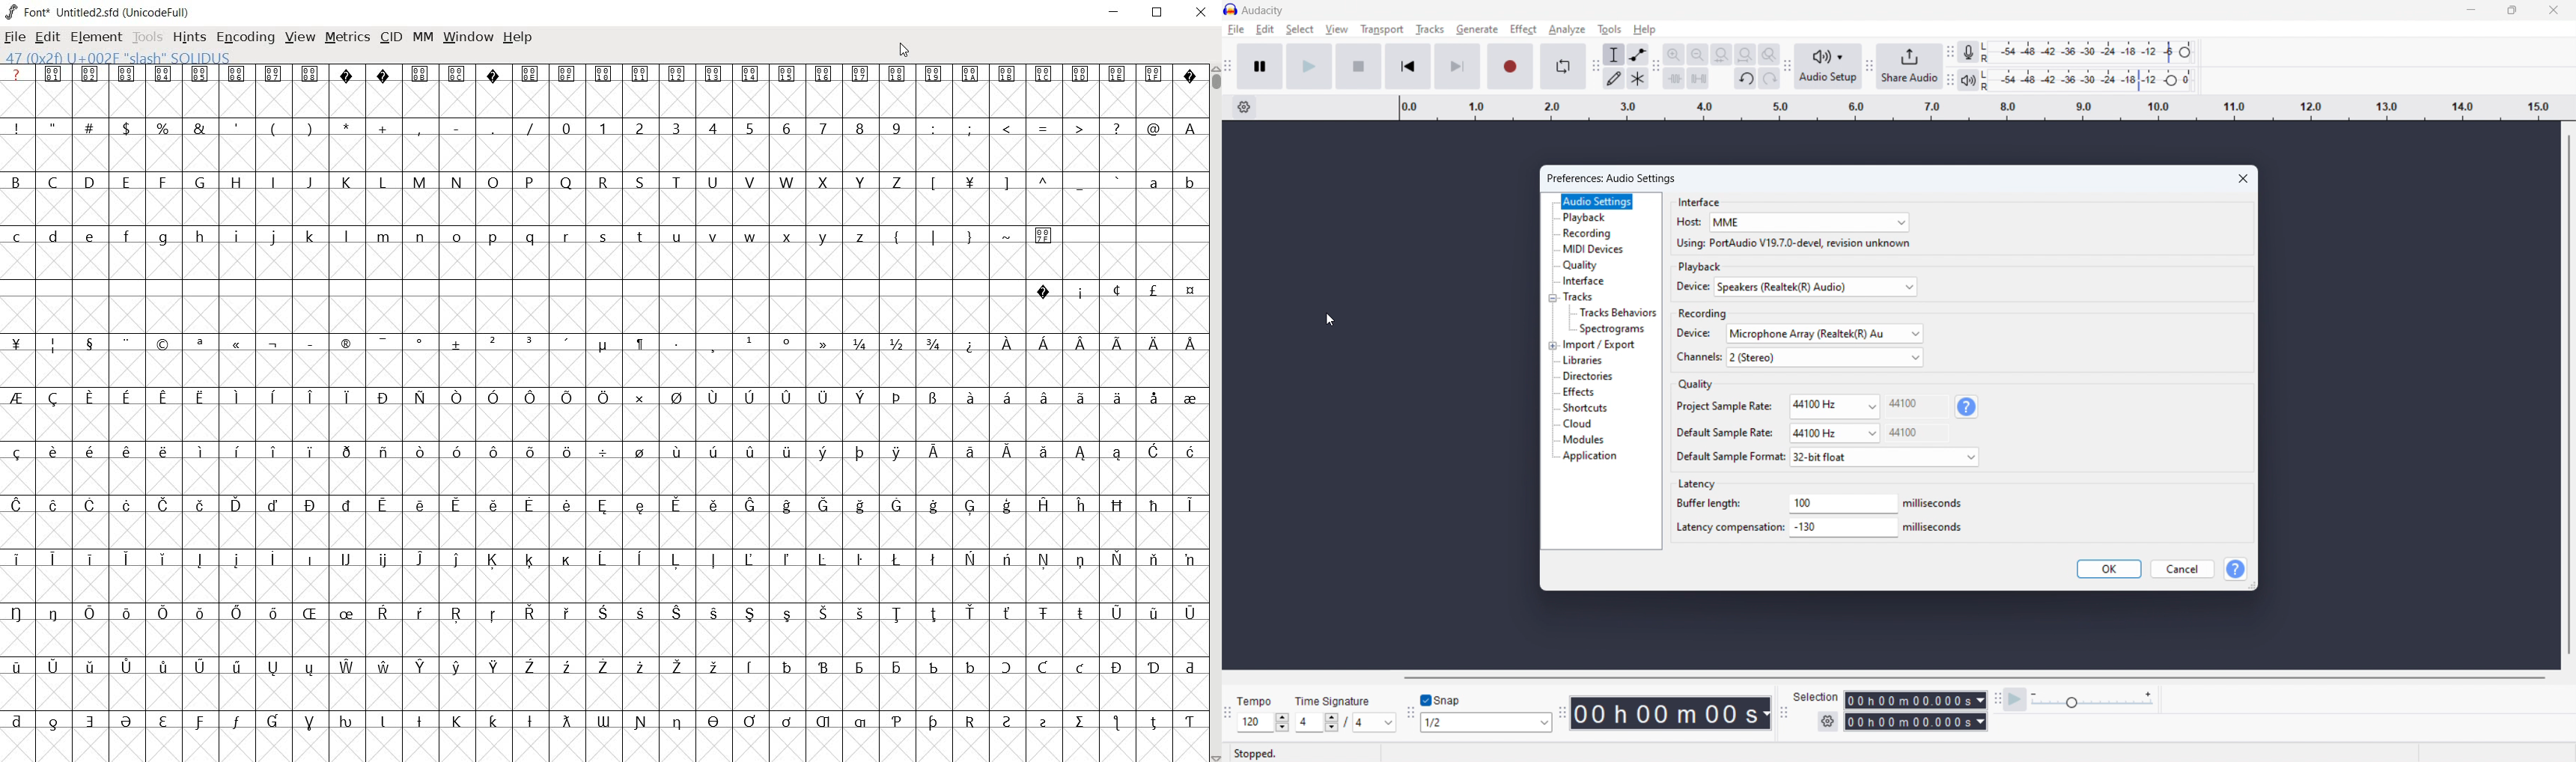  What do you see at coordinates (1843, 526) in the screenshot?
I see `set latency compensation` at bounding box center [1843, 526].